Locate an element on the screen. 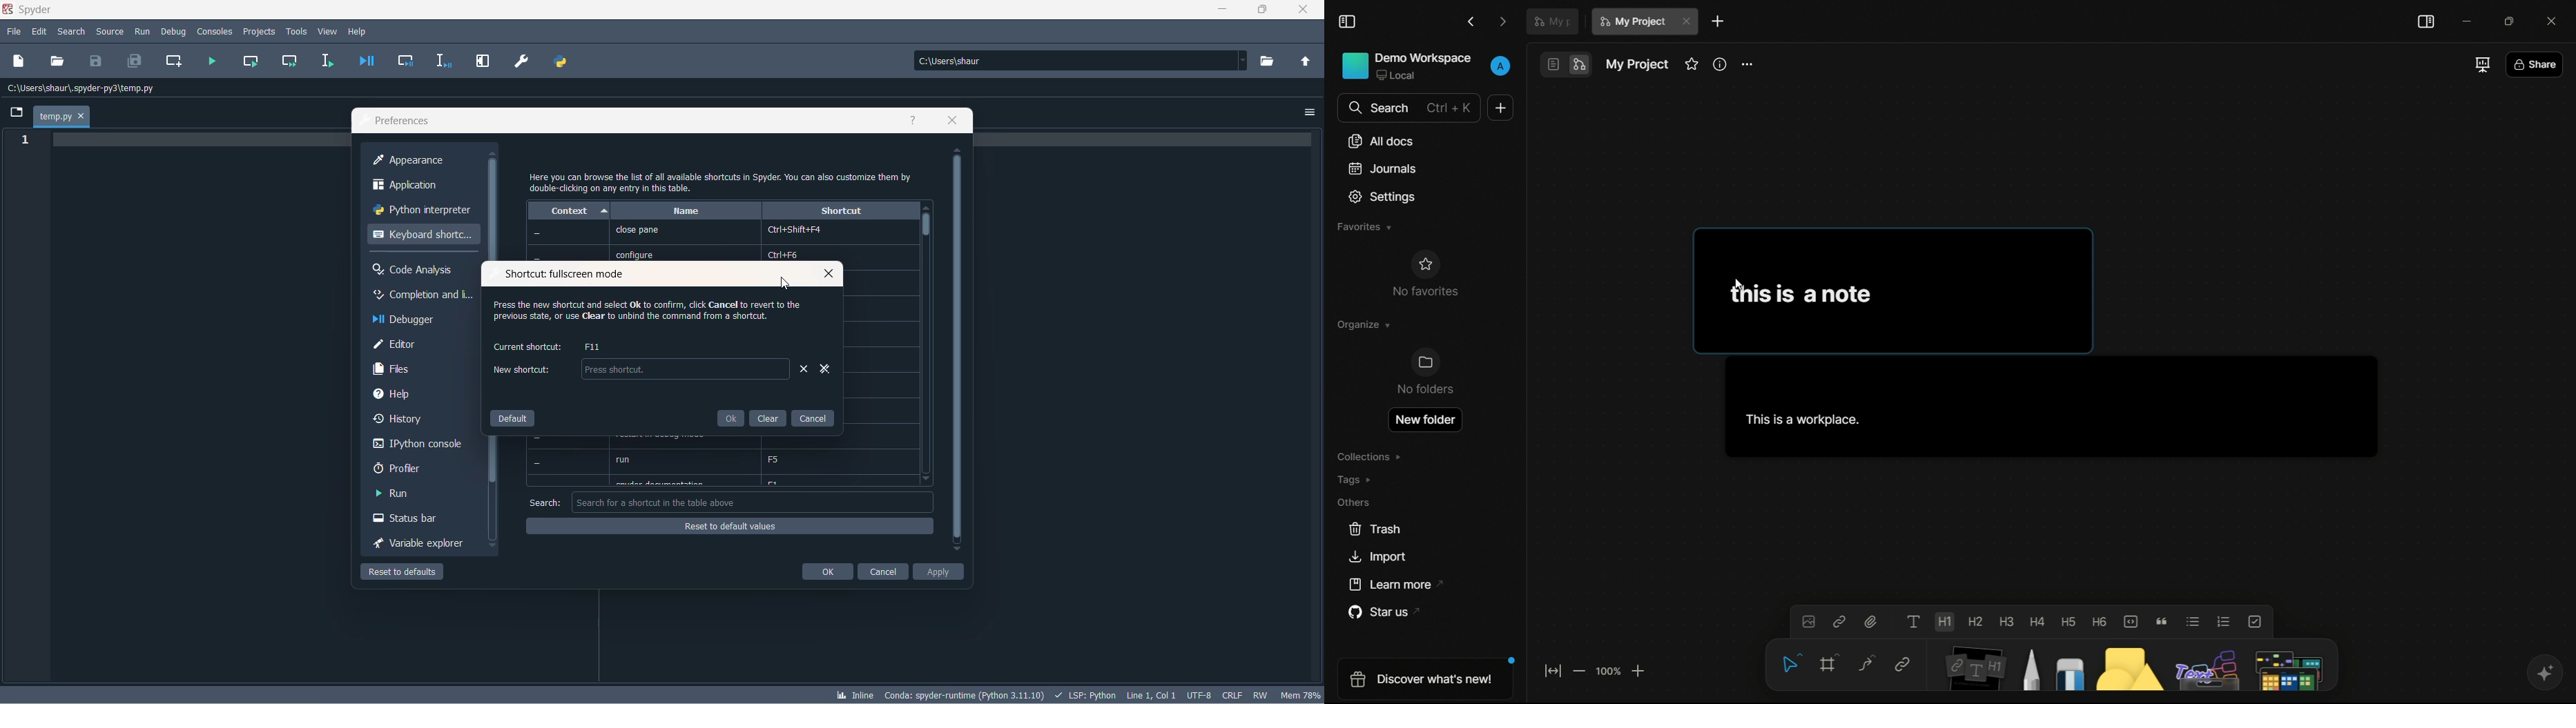 Image resolution: width=2576 pixels, height=728 pixels. source is located at coordinates (110, 33).